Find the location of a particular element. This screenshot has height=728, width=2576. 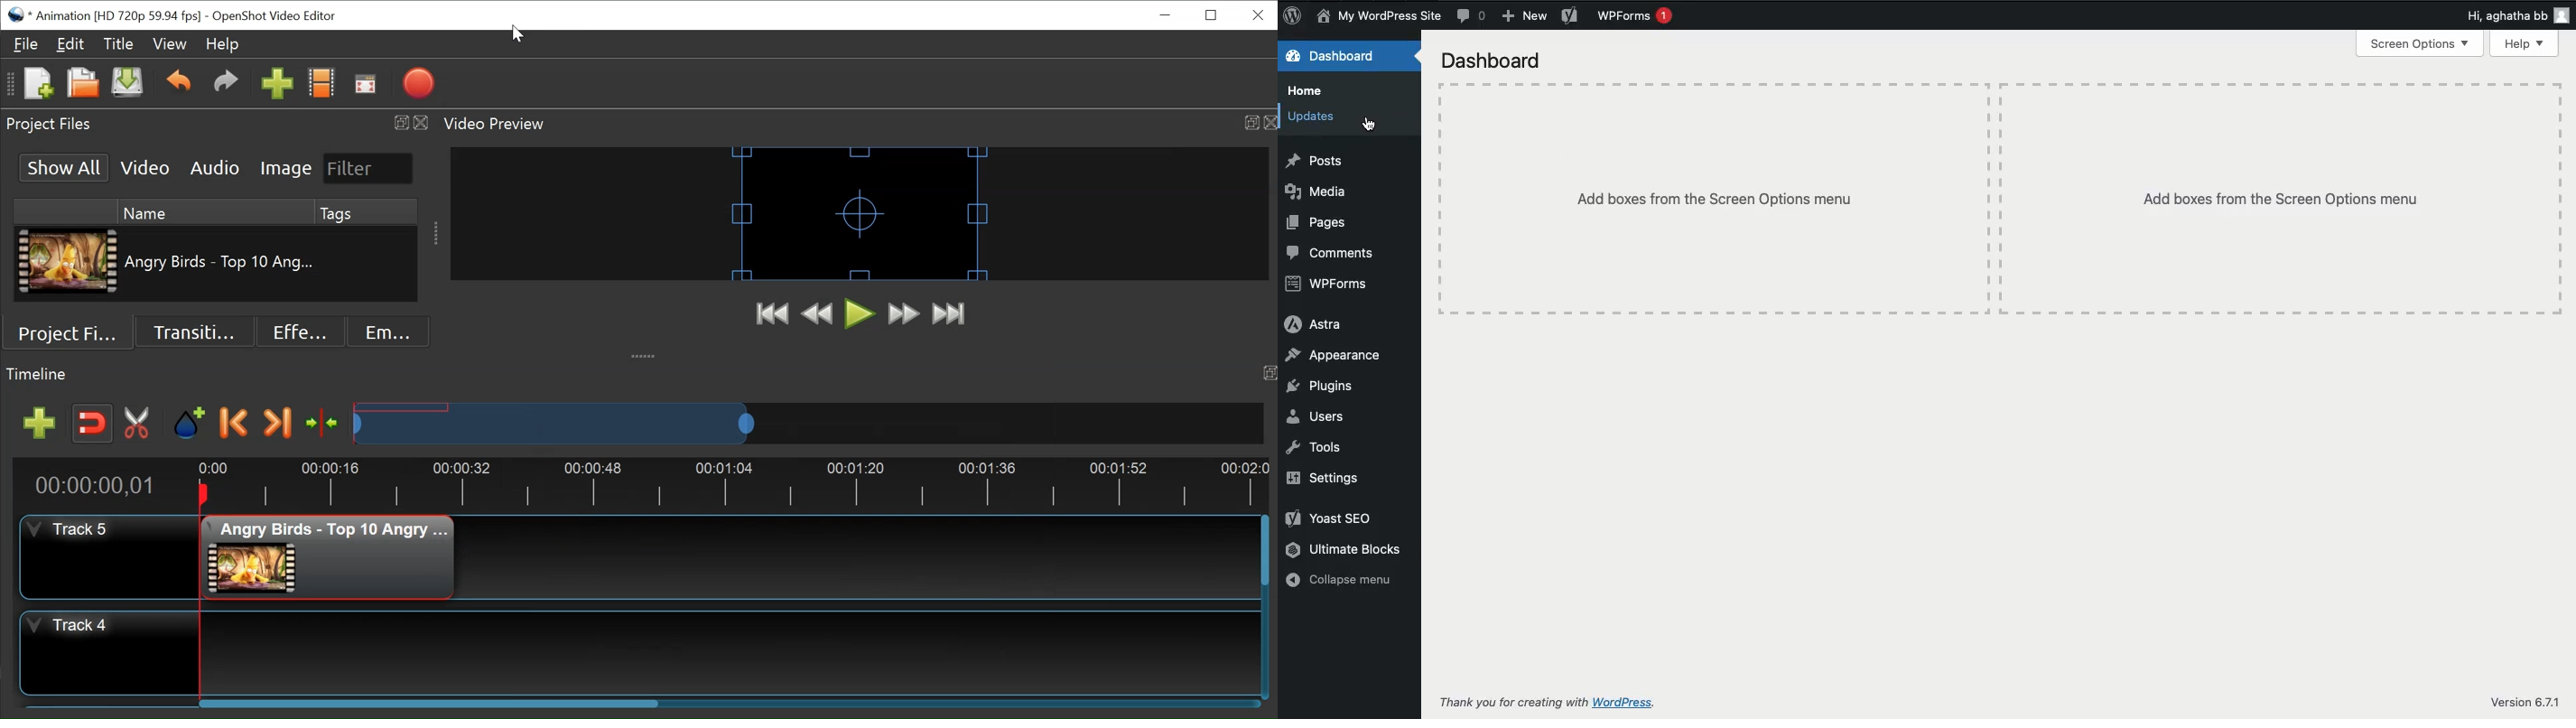

Restore is located at coordinates (1212, 15).